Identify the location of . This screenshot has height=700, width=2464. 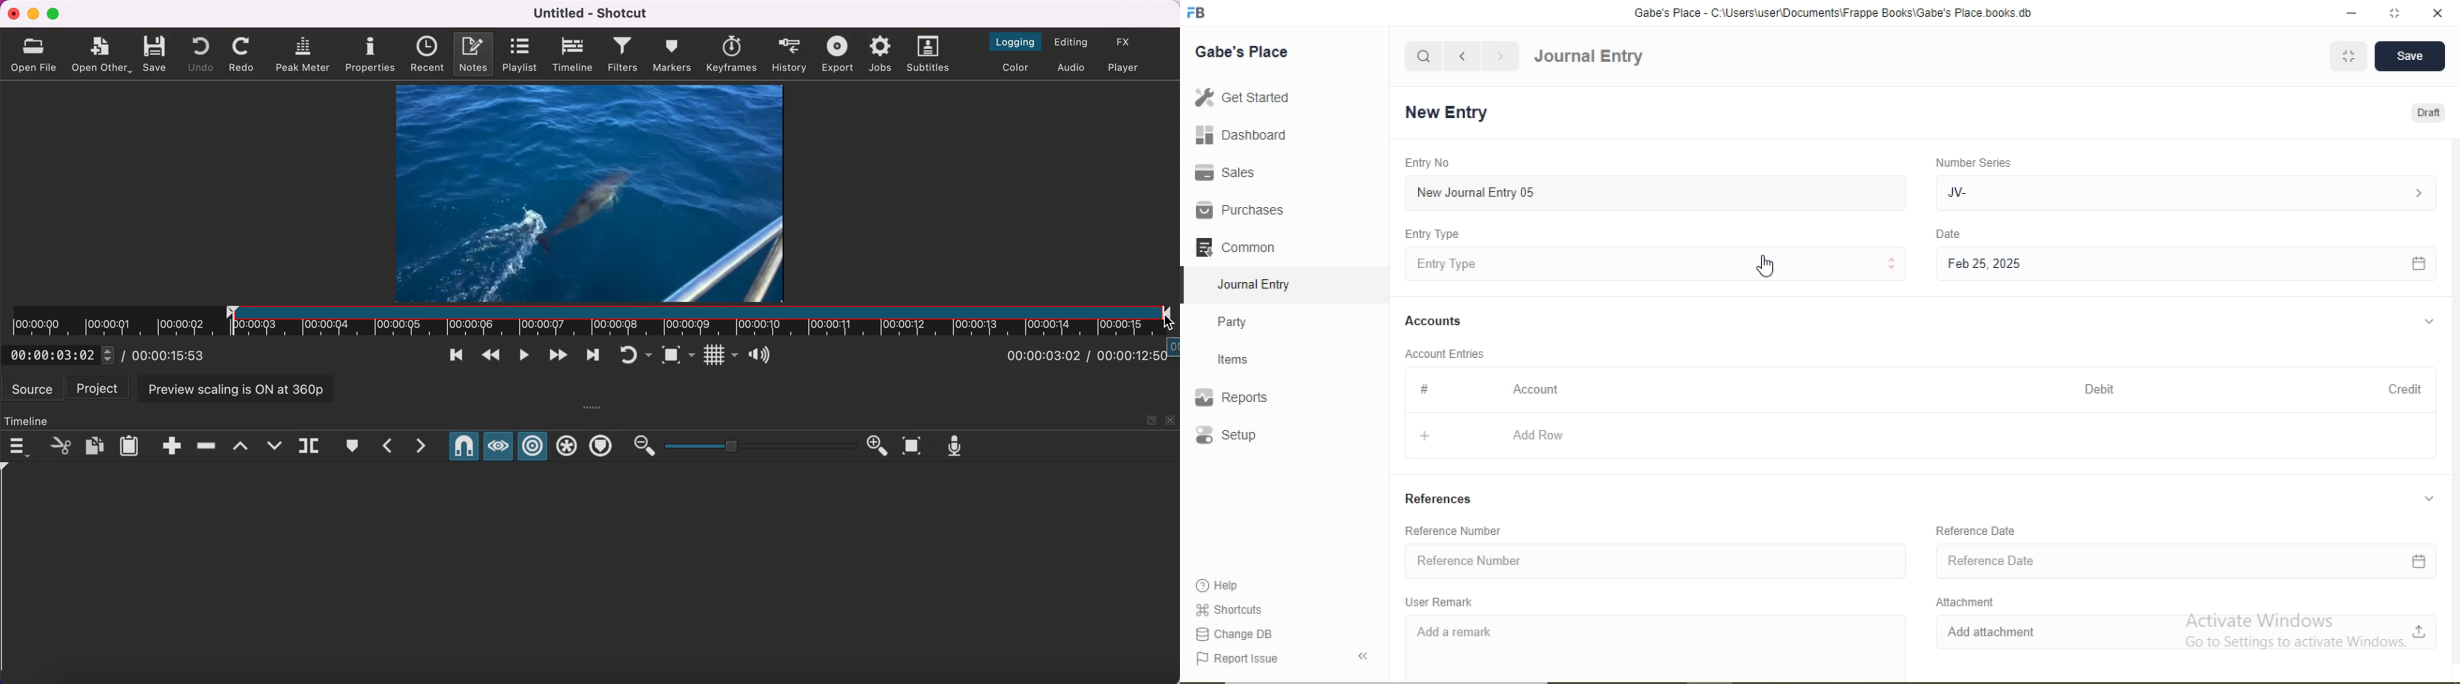
(760, 354).